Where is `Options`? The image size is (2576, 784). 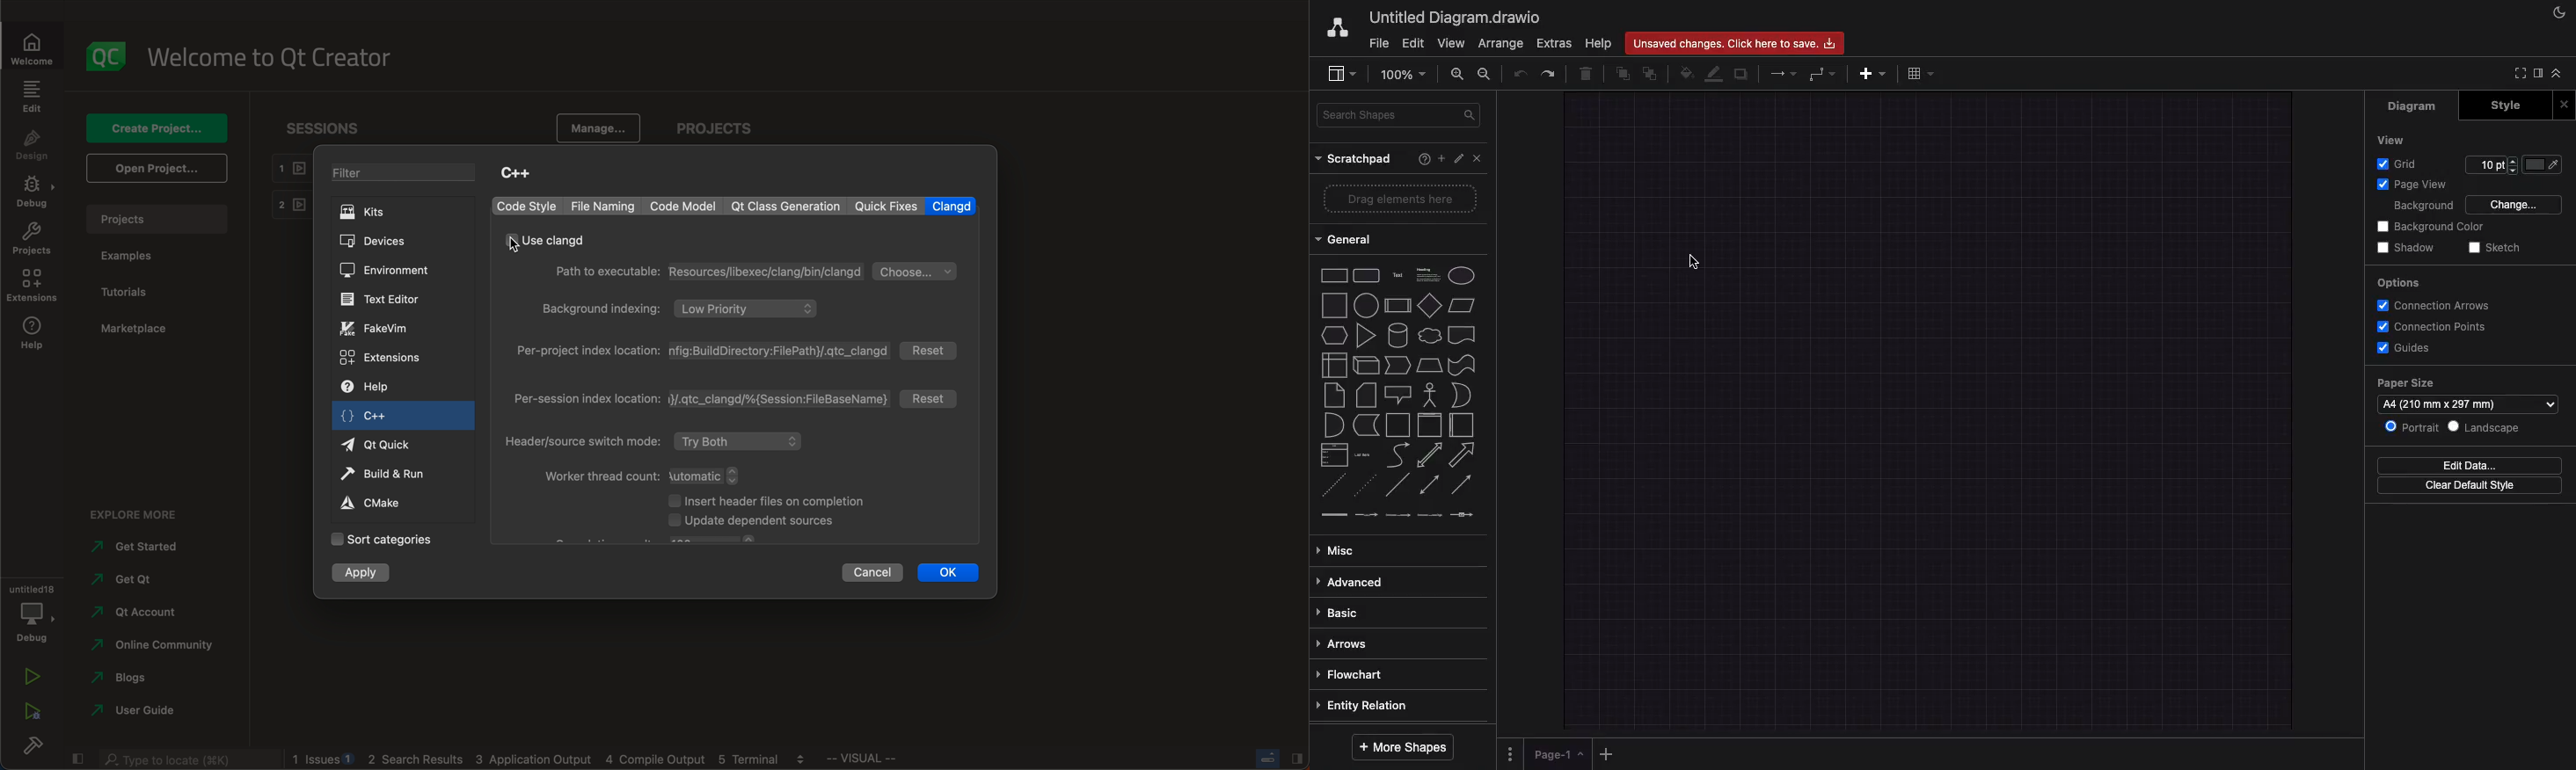 Options is located at coordinates (1510, 755).